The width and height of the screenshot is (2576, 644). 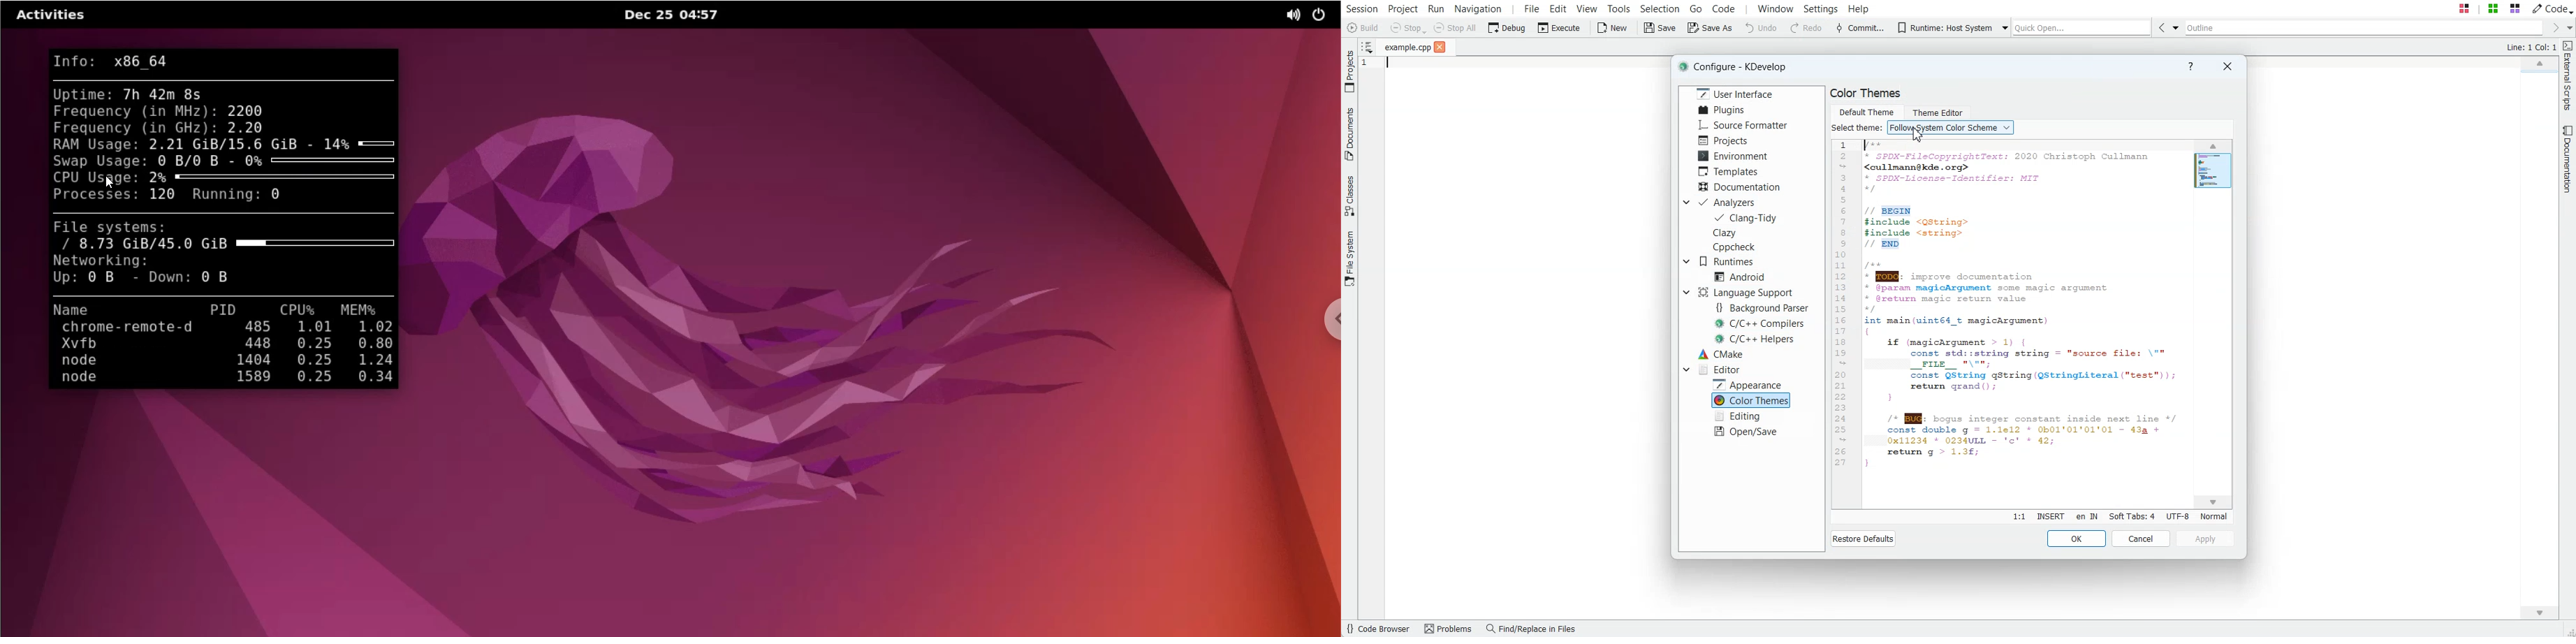 What do you see at coordinates (2363, 28) in the screenshot?
I see `Outline` at bounding box center [2363, 28].